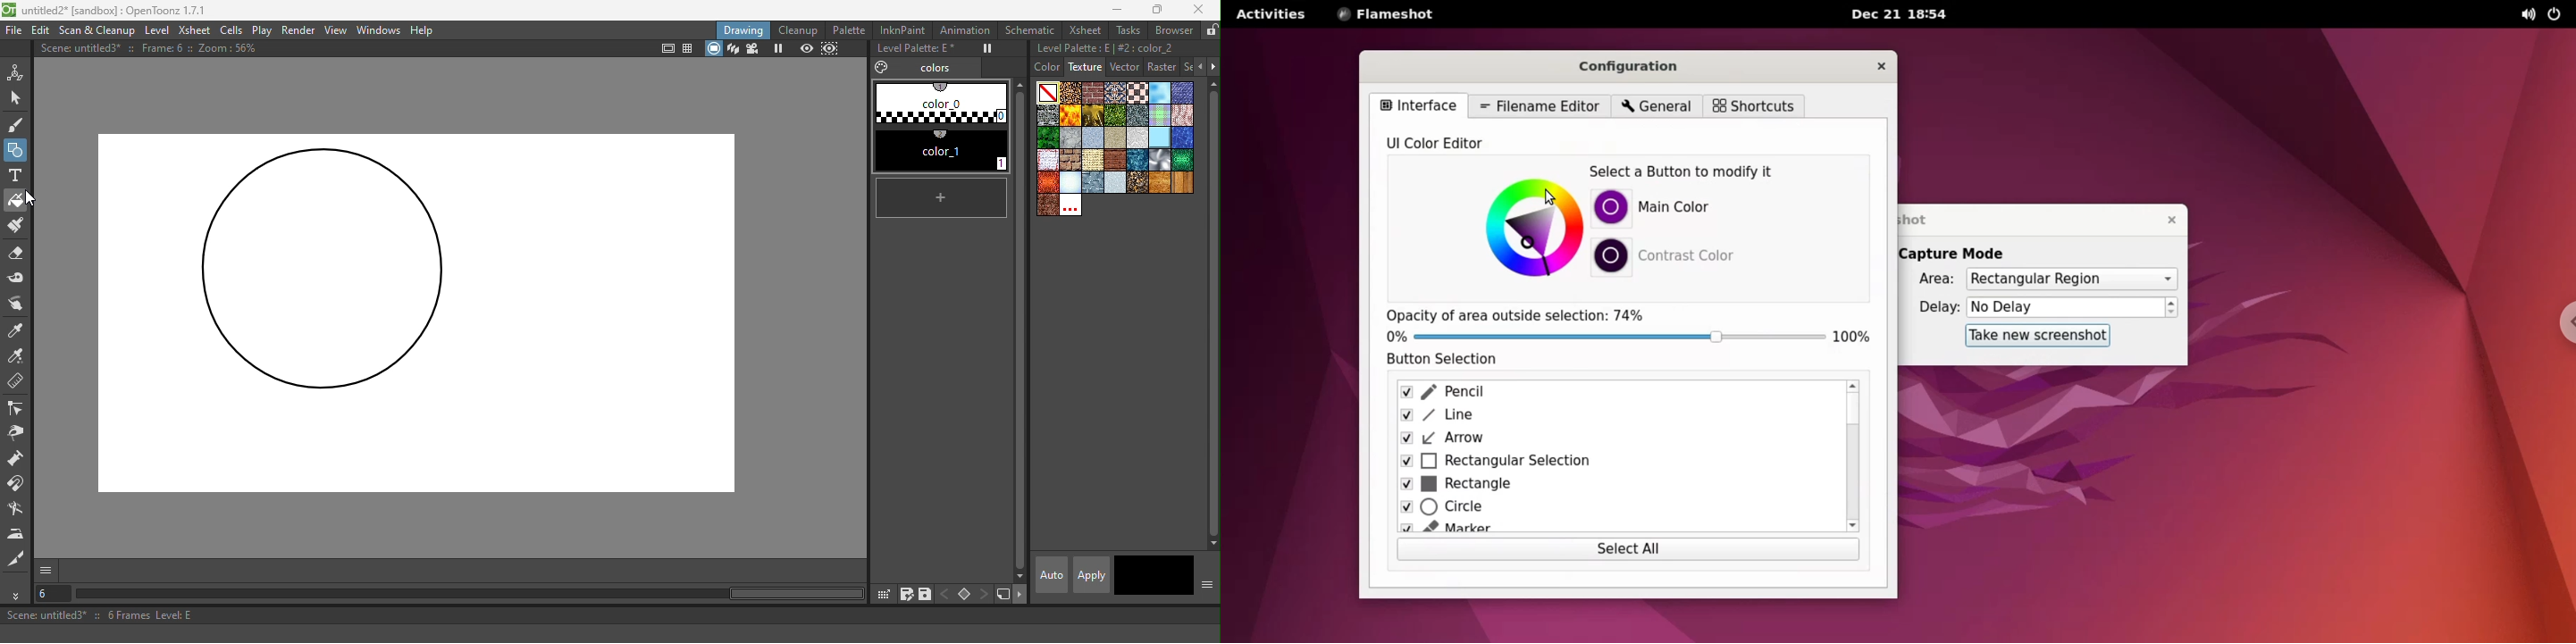  I want to click on Pinch, so click(17, 435).